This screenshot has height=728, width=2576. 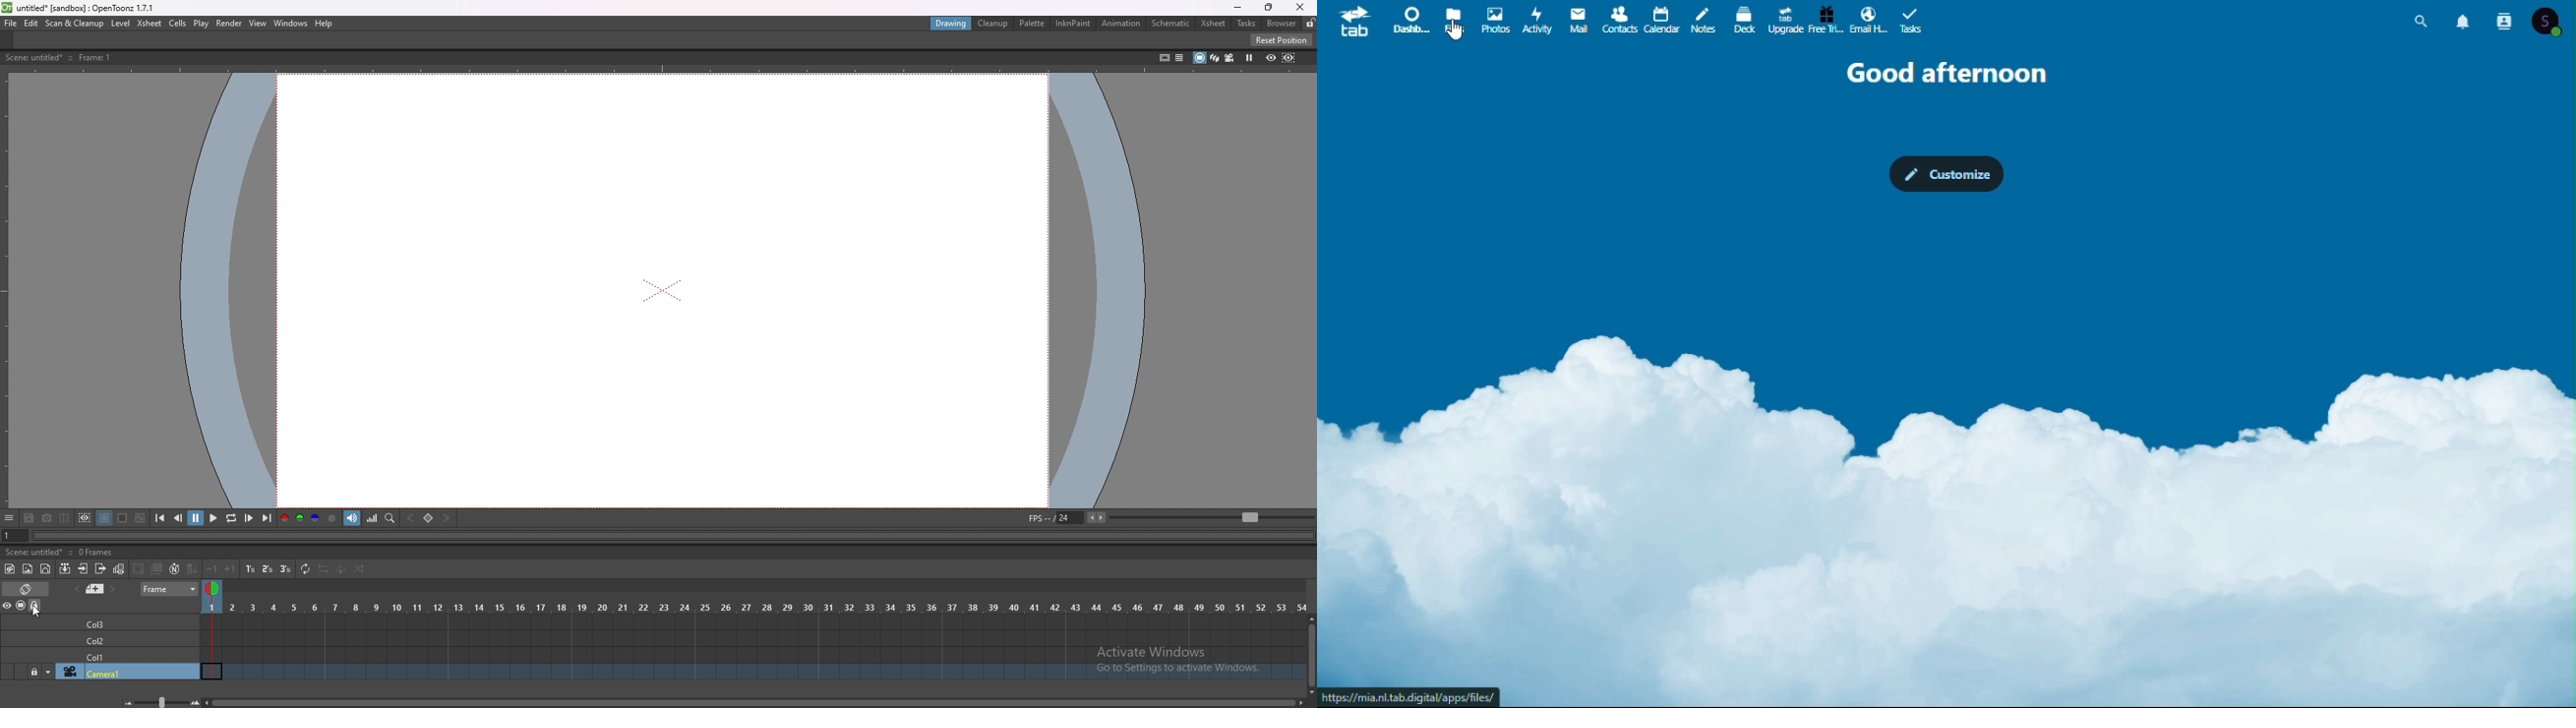 What do you see at coordinates (286, 569) in the screenshot?
I see `reframe on 3s` at bounding box center [286, 569].